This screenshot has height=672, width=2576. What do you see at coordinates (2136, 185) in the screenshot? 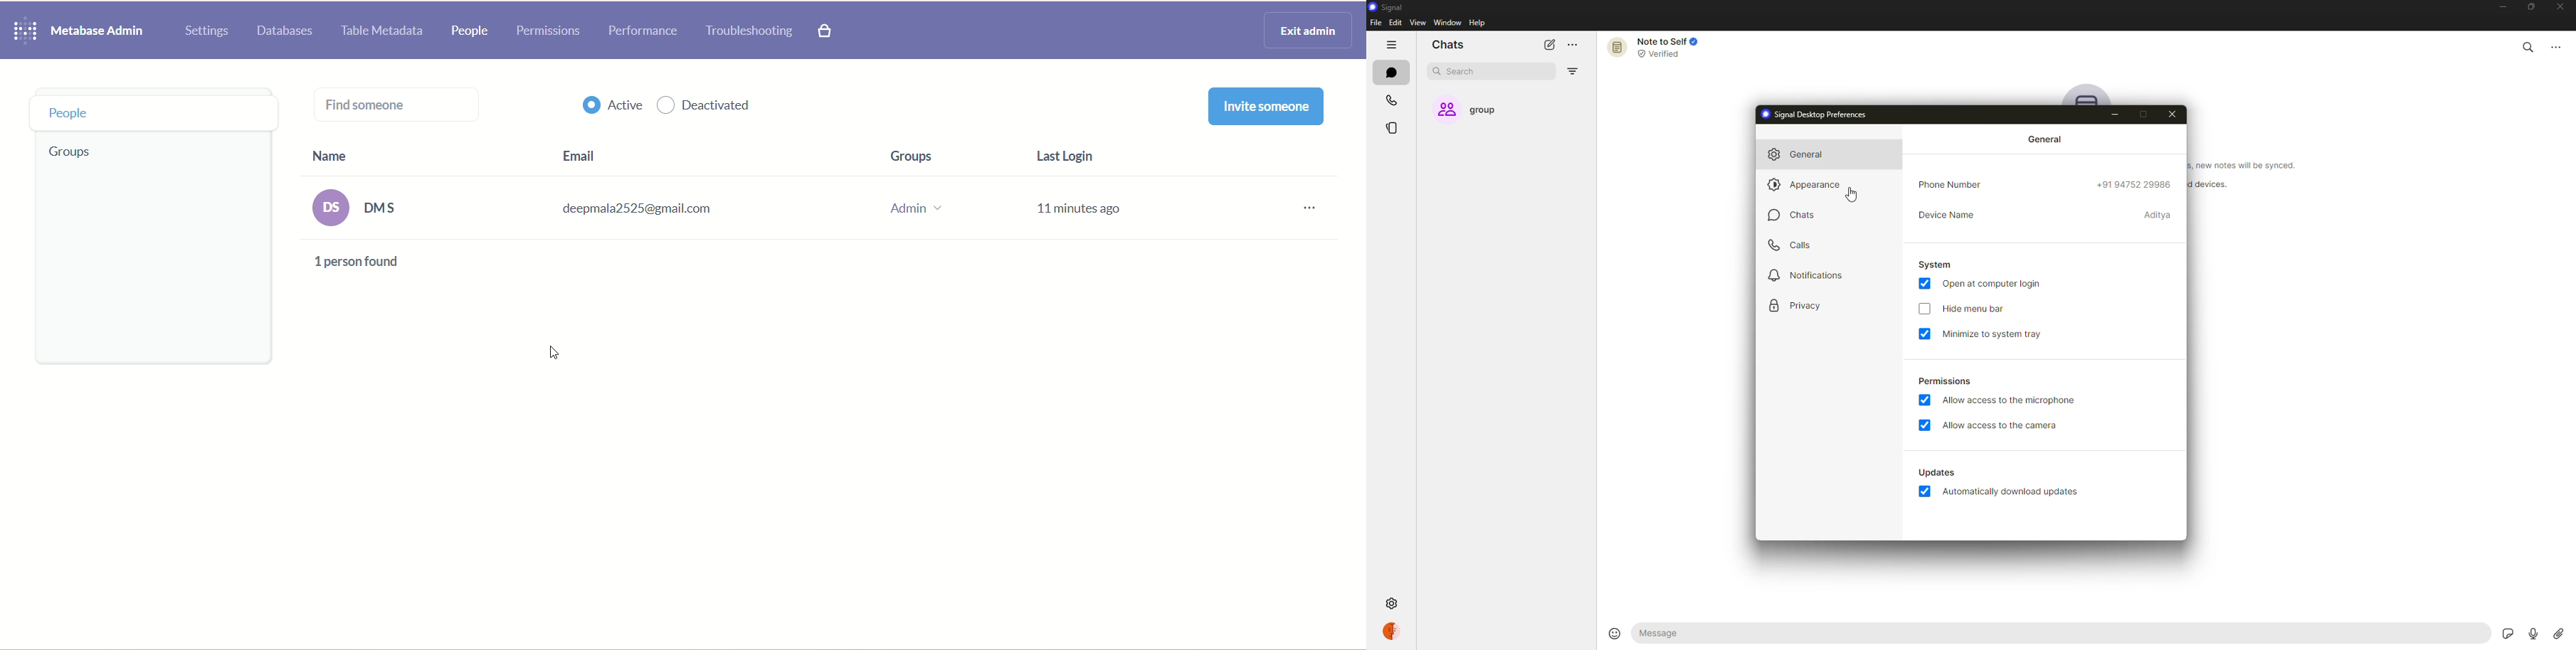
I see `phone number` at bounding box center [2136, 185].